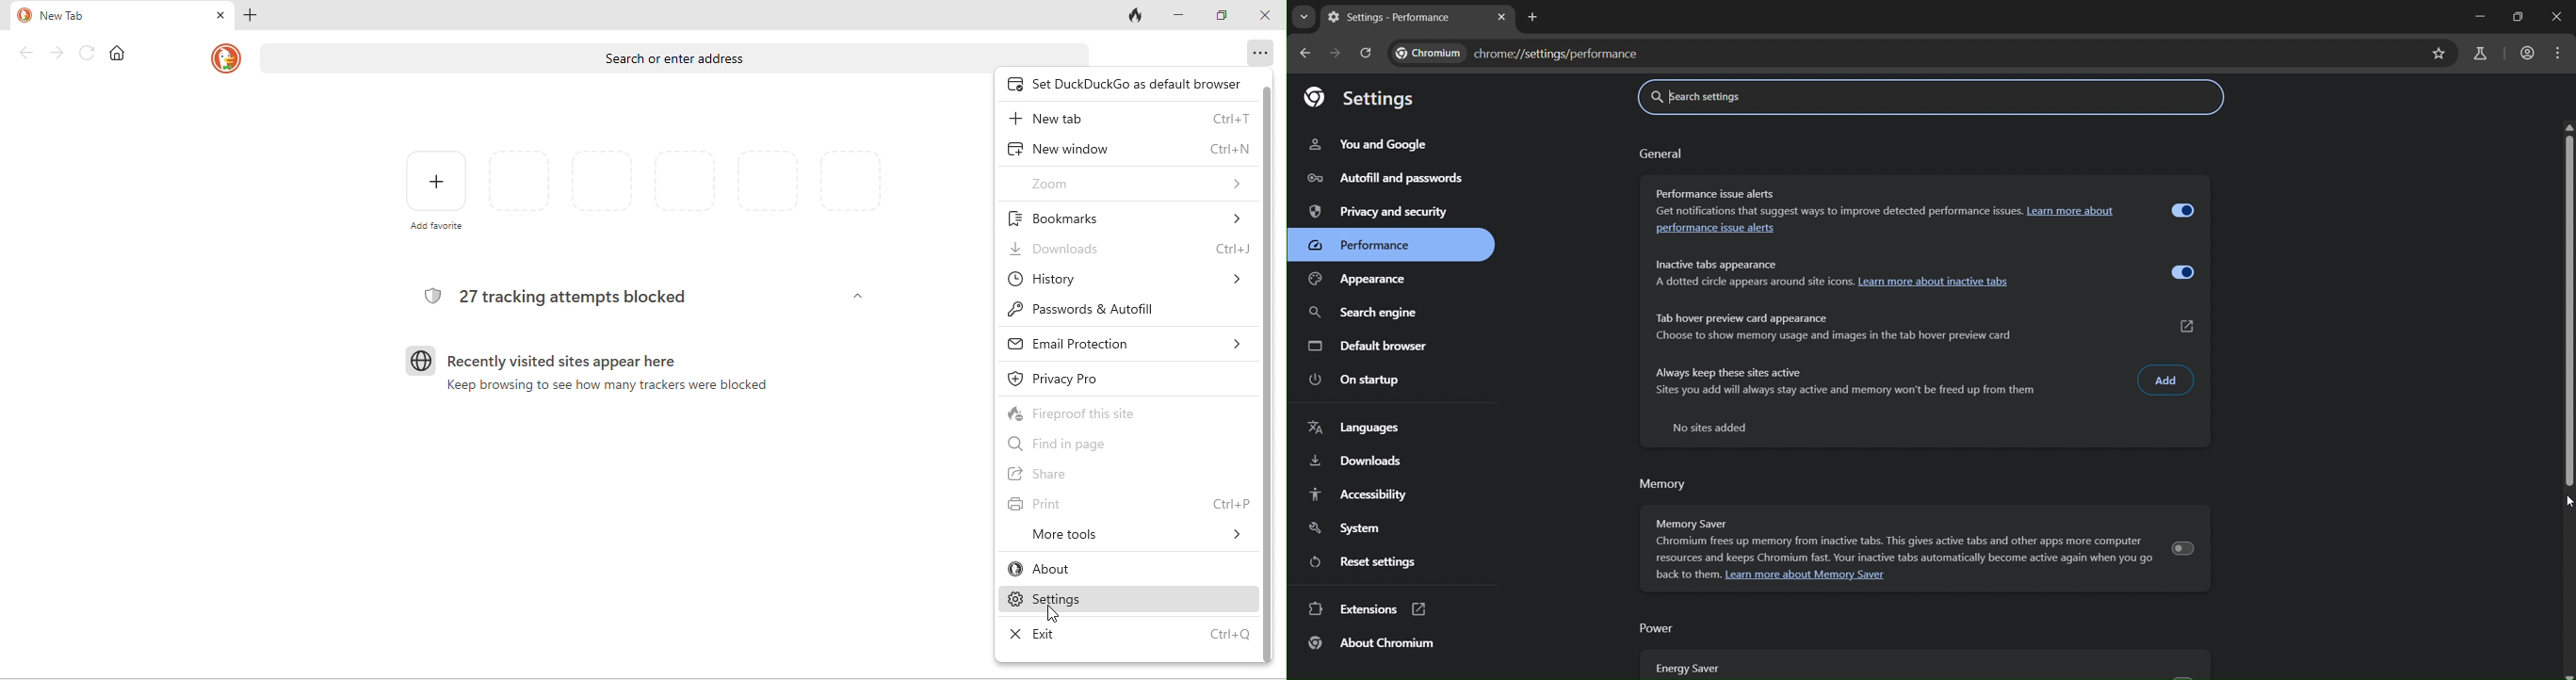 The height and width of the screenshot is (700, 2576). Describe the element at coordinates (1374, 278) in the screenshot. I see `appearance` at that location.